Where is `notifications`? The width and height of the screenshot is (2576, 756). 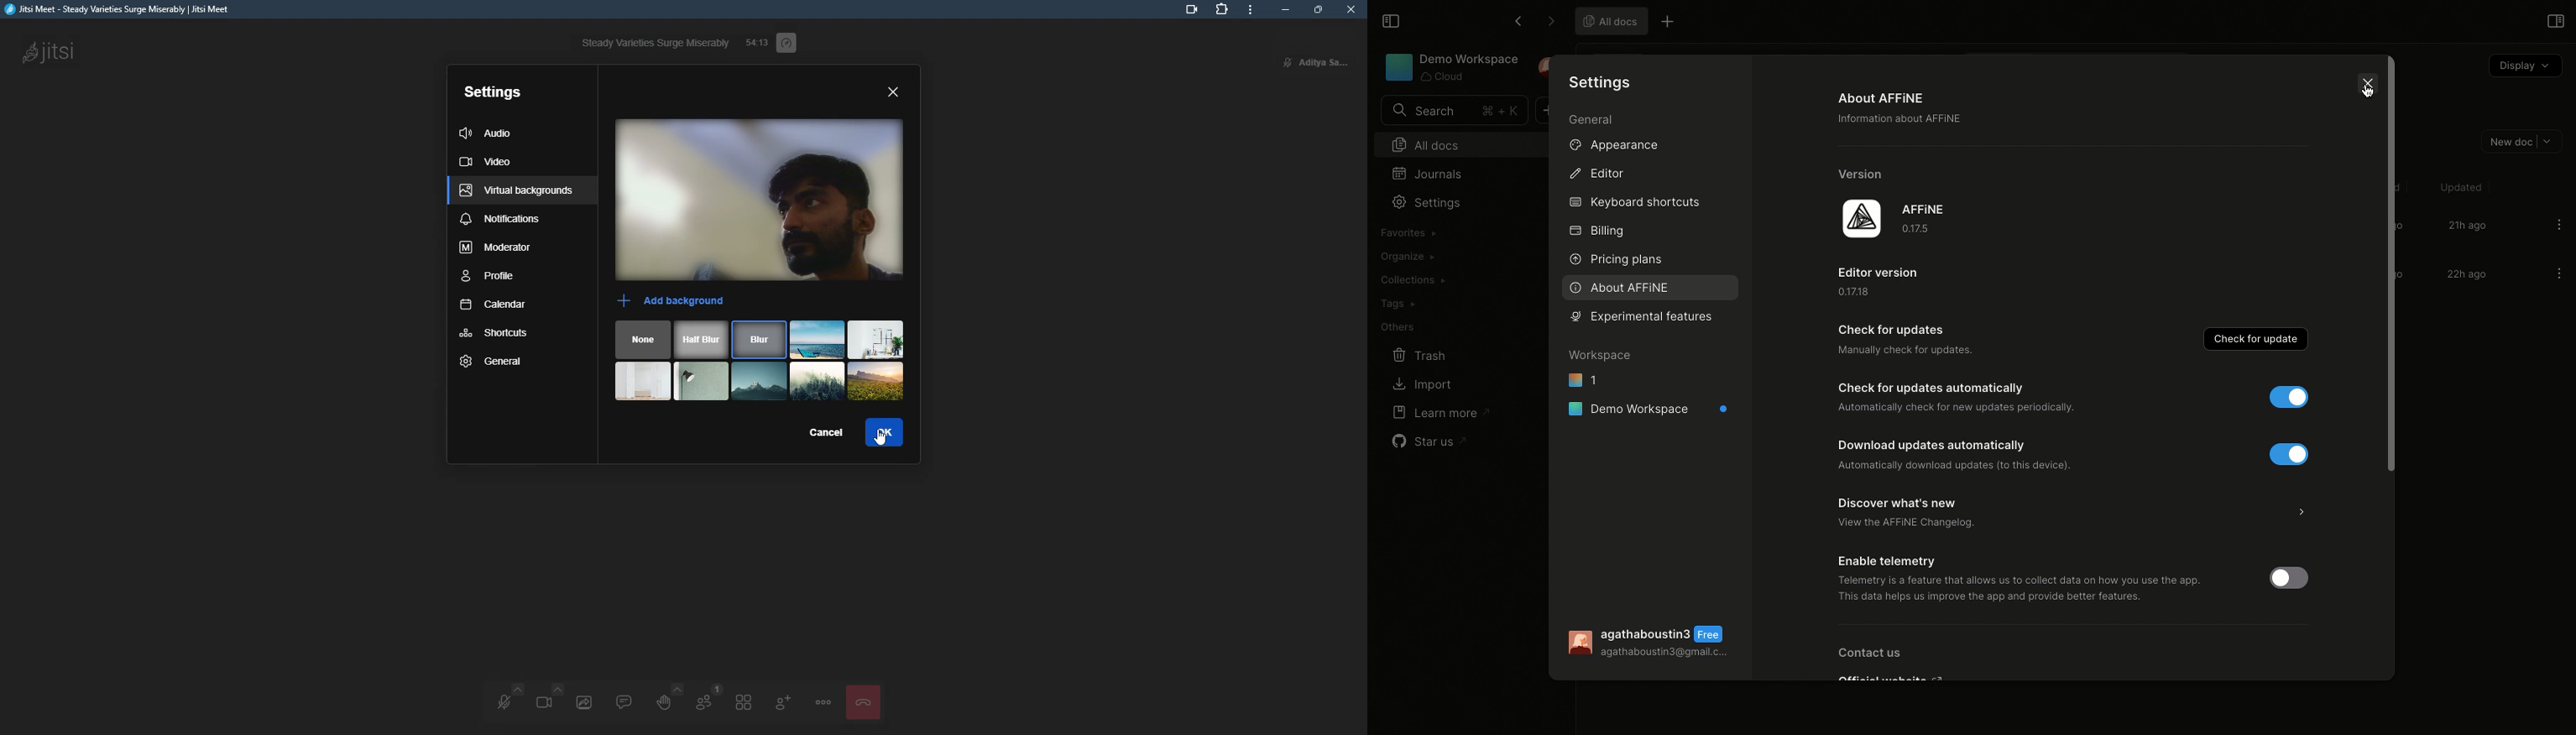
notifications is located at coordinates (500, 221).